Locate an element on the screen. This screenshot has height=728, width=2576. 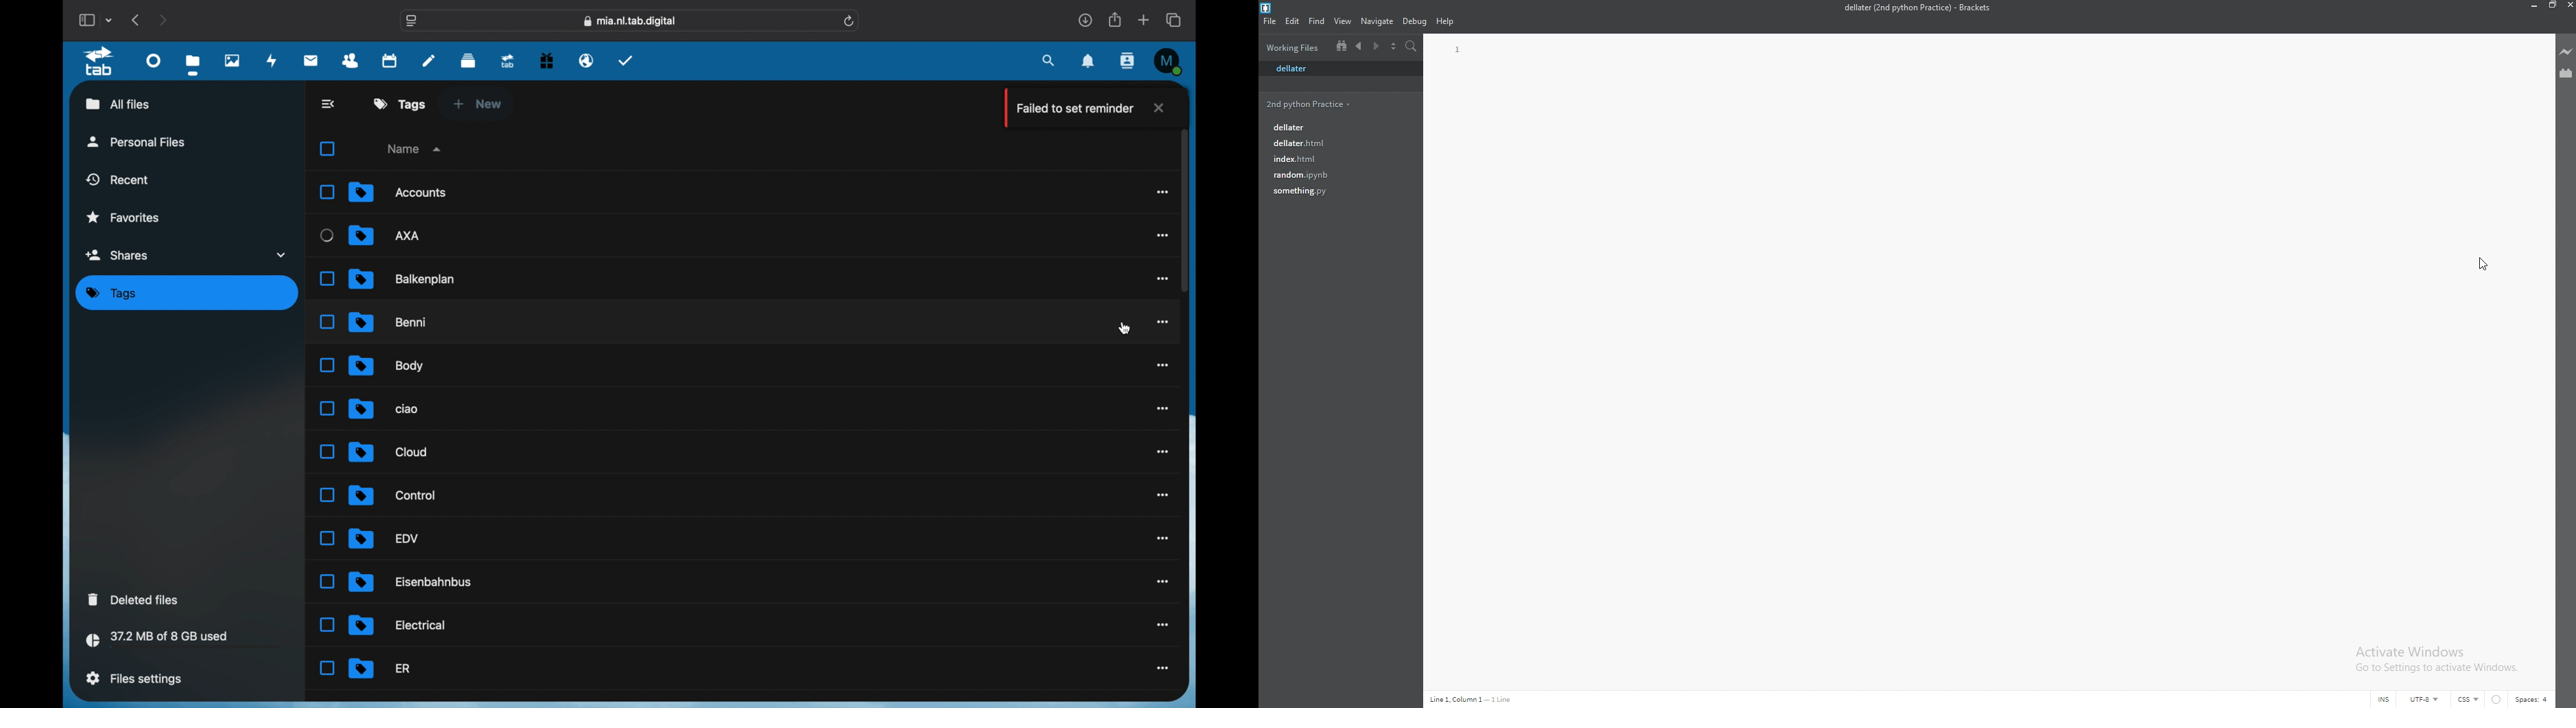
file is located at coordinates (1333, 174).